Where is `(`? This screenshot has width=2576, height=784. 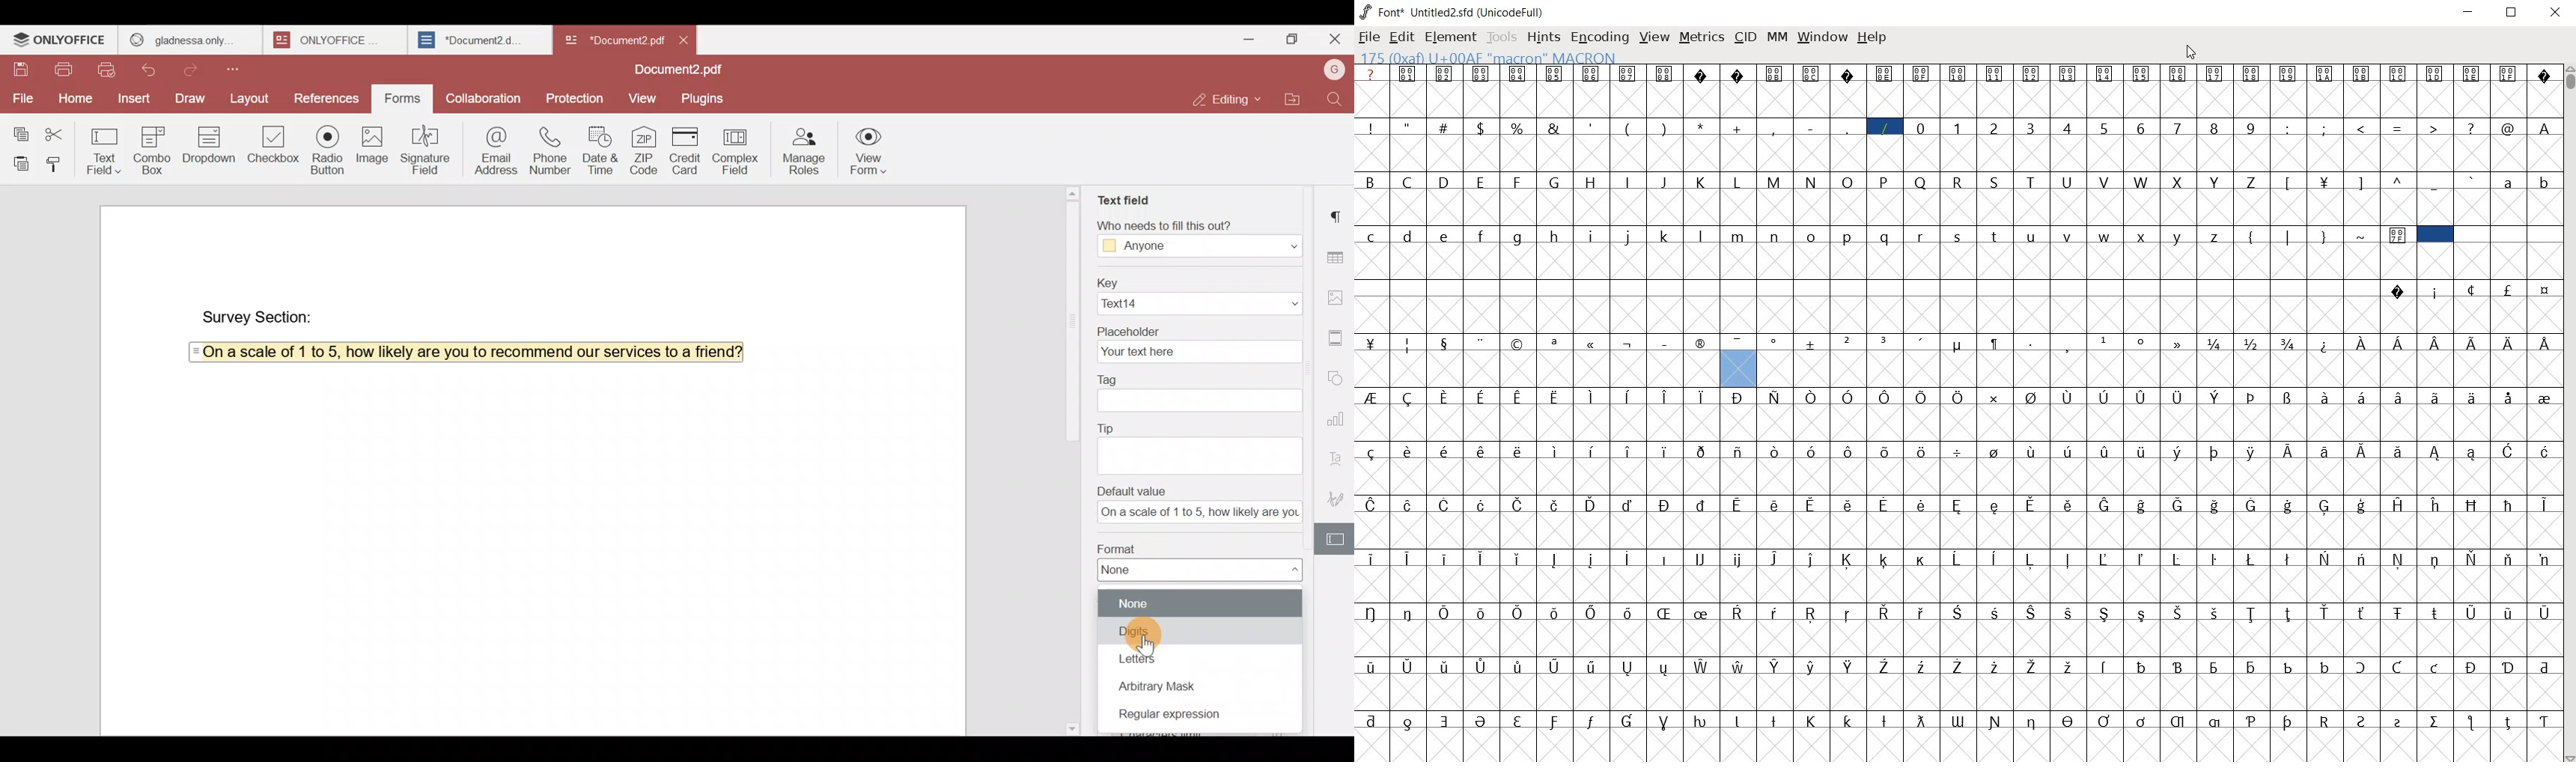
( is located at coordinates (1628, 127).